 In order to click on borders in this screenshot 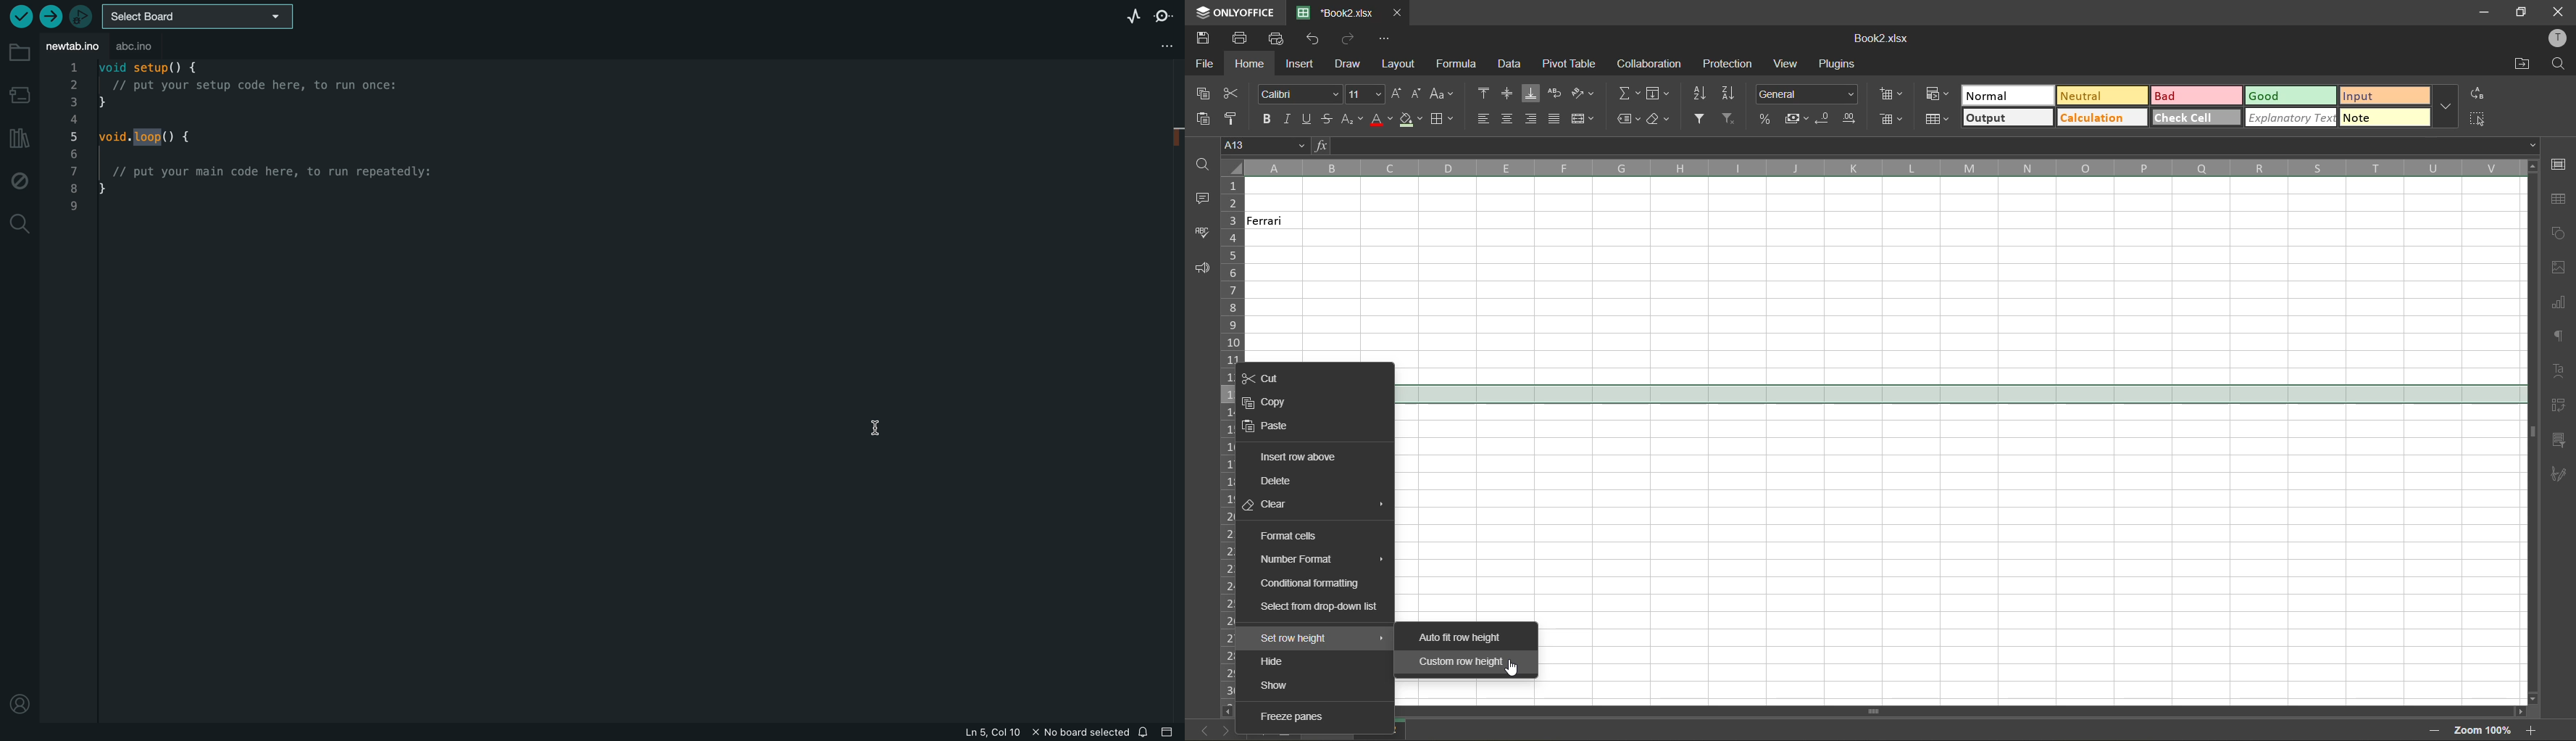, I will do `click(1441, 120)`.